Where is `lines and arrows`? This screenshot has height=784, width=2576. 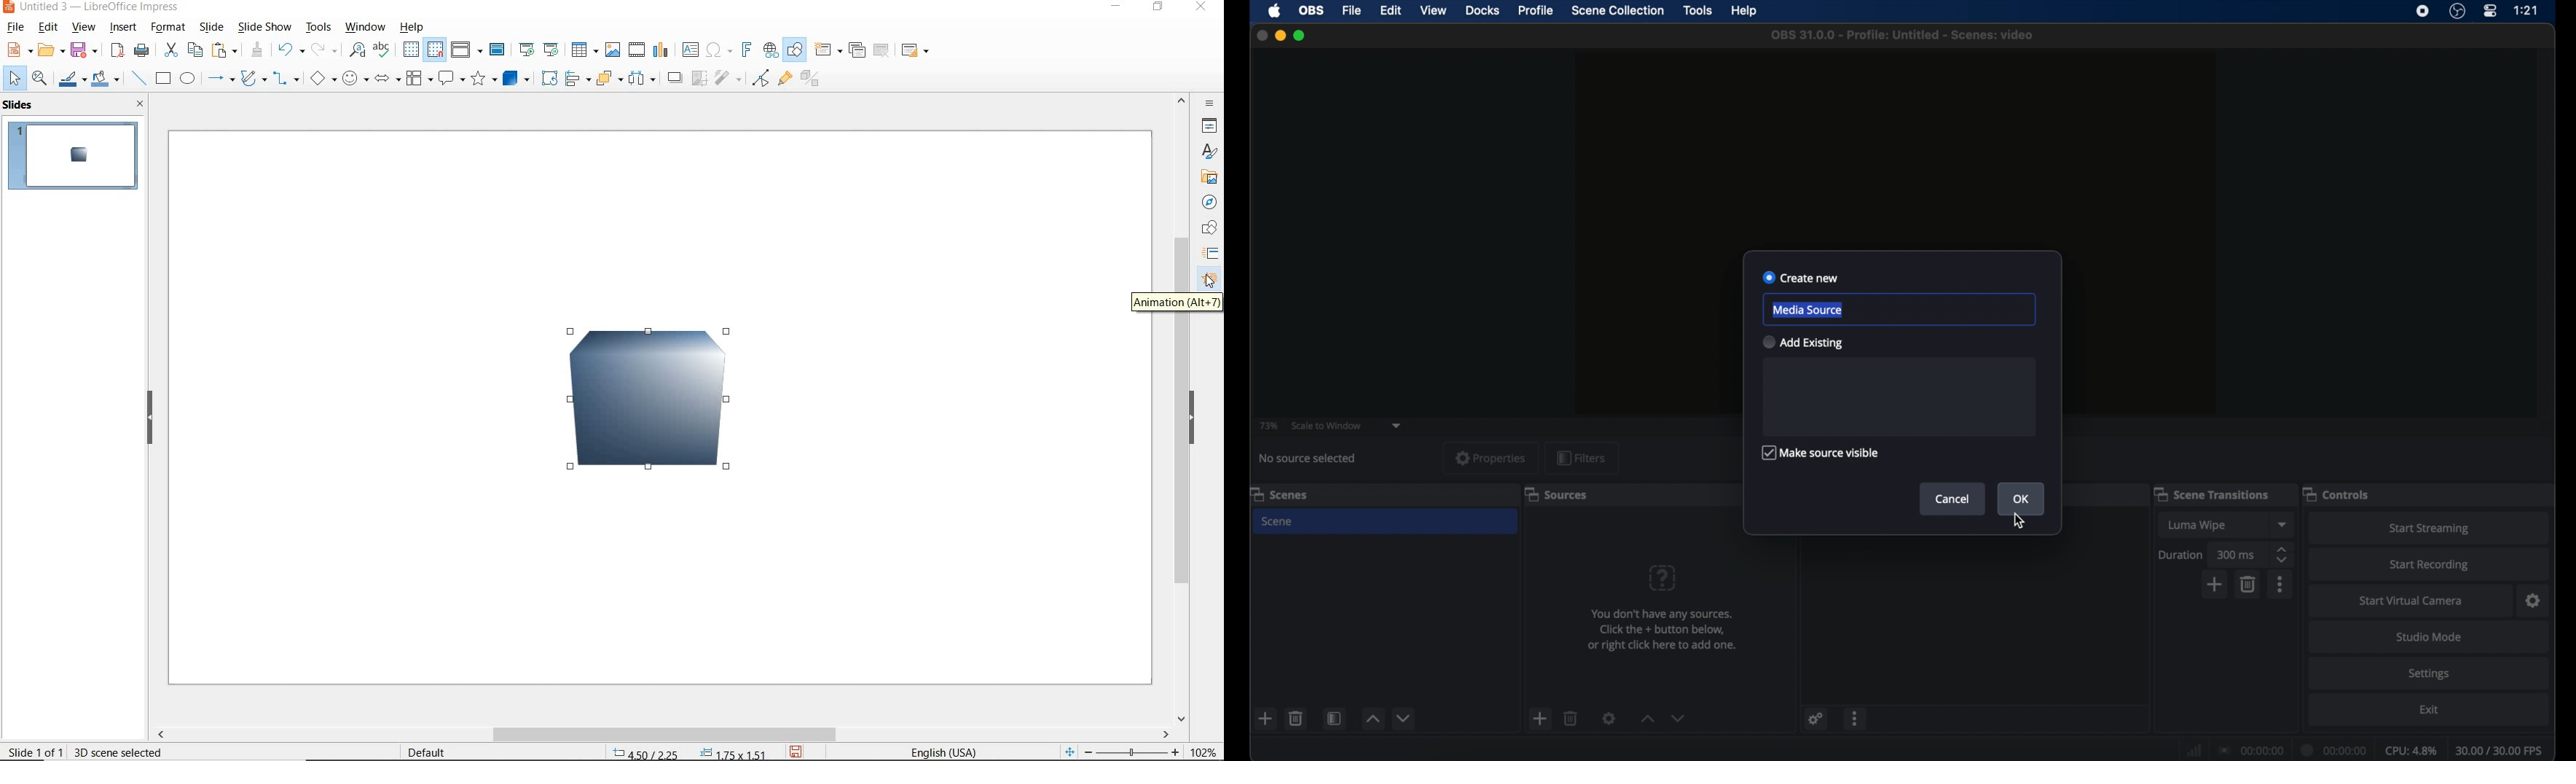 lines and arrows is located at coordinates (221, 81).